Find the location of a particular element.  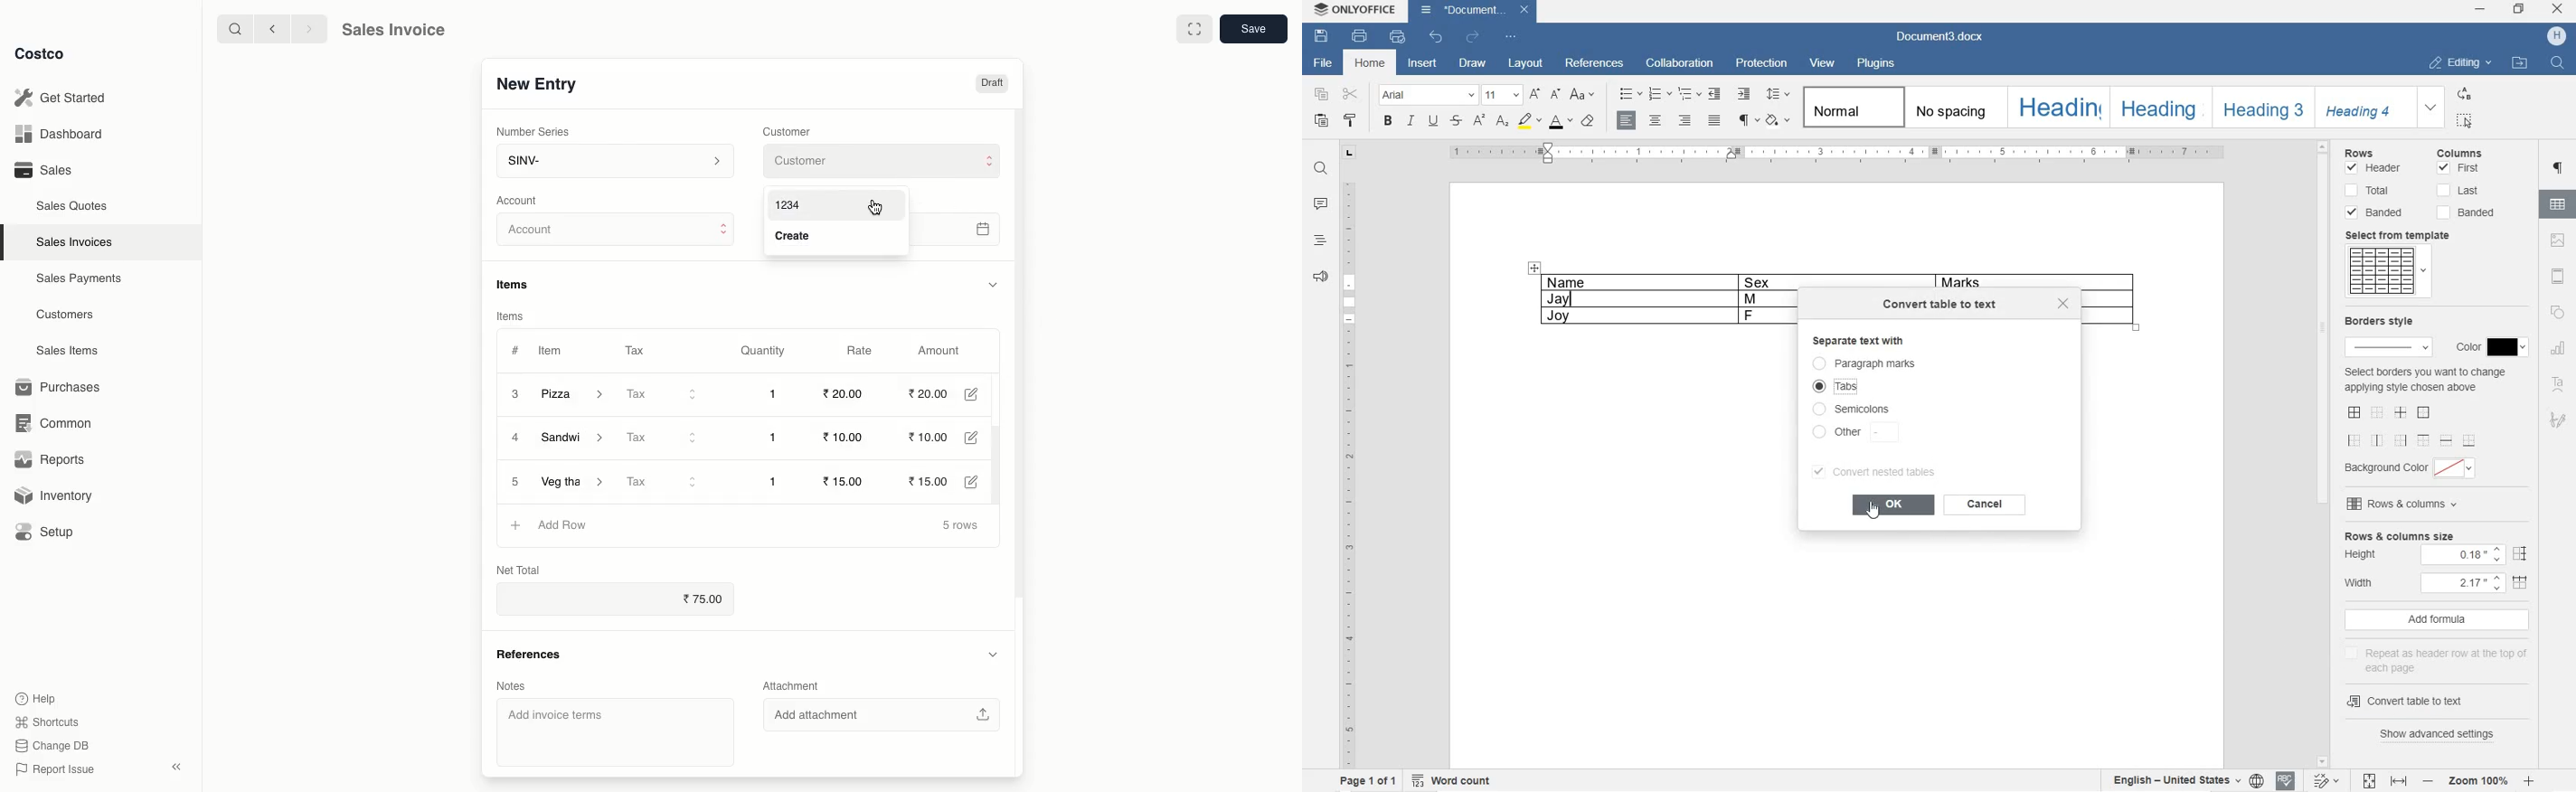

convert table to text is located at coordinates (1942, 307).